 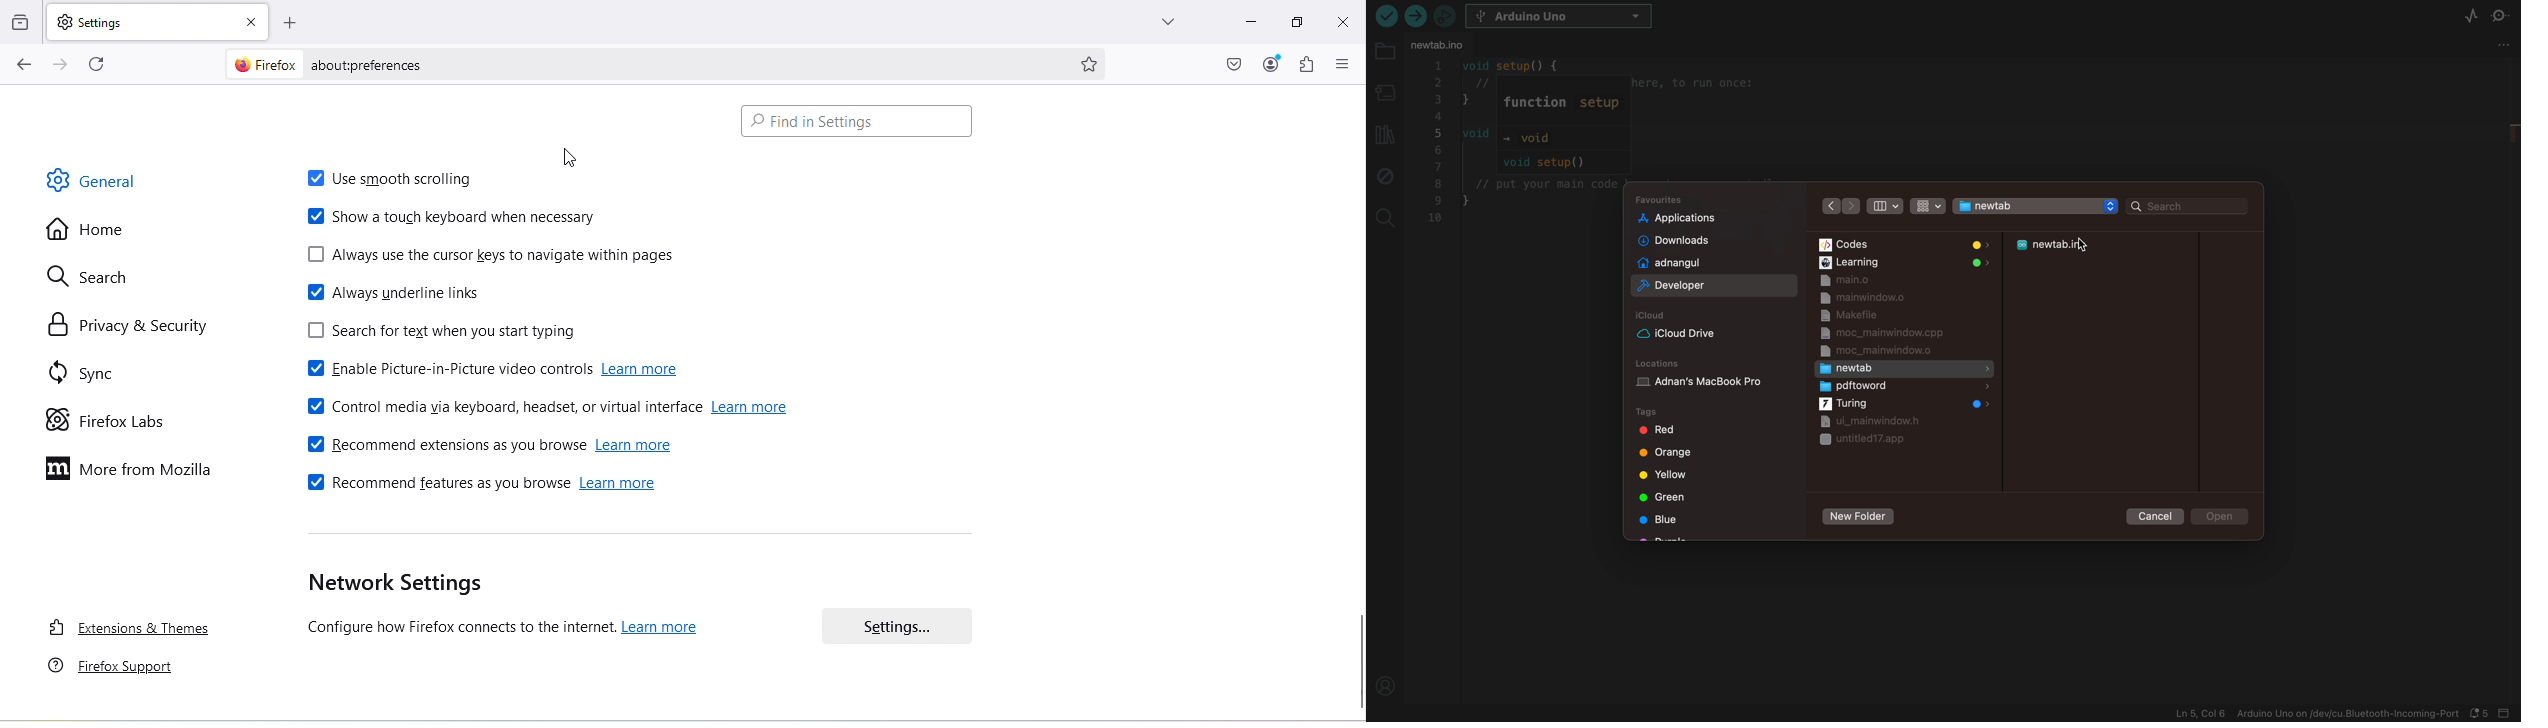 I want to click on moc window 0, so click(x=1882, y=351).